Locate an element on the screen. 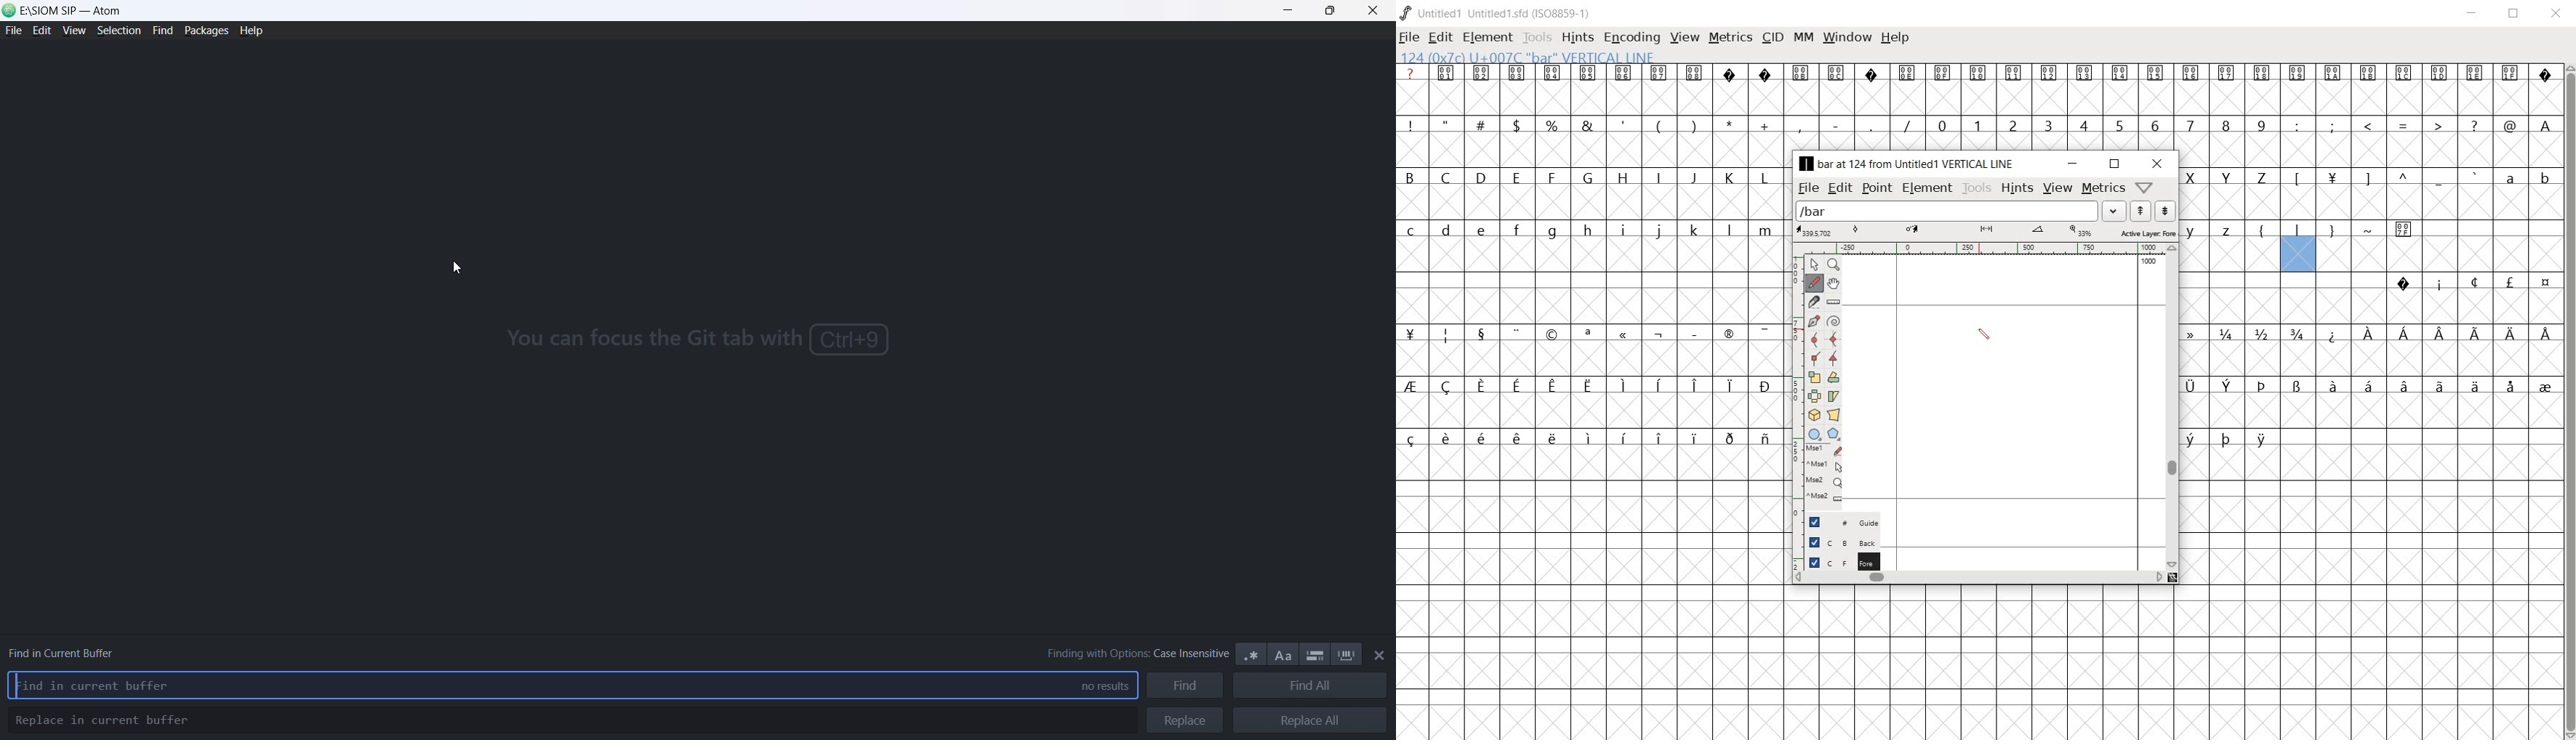  edit is located at coordinates (1439, 37).